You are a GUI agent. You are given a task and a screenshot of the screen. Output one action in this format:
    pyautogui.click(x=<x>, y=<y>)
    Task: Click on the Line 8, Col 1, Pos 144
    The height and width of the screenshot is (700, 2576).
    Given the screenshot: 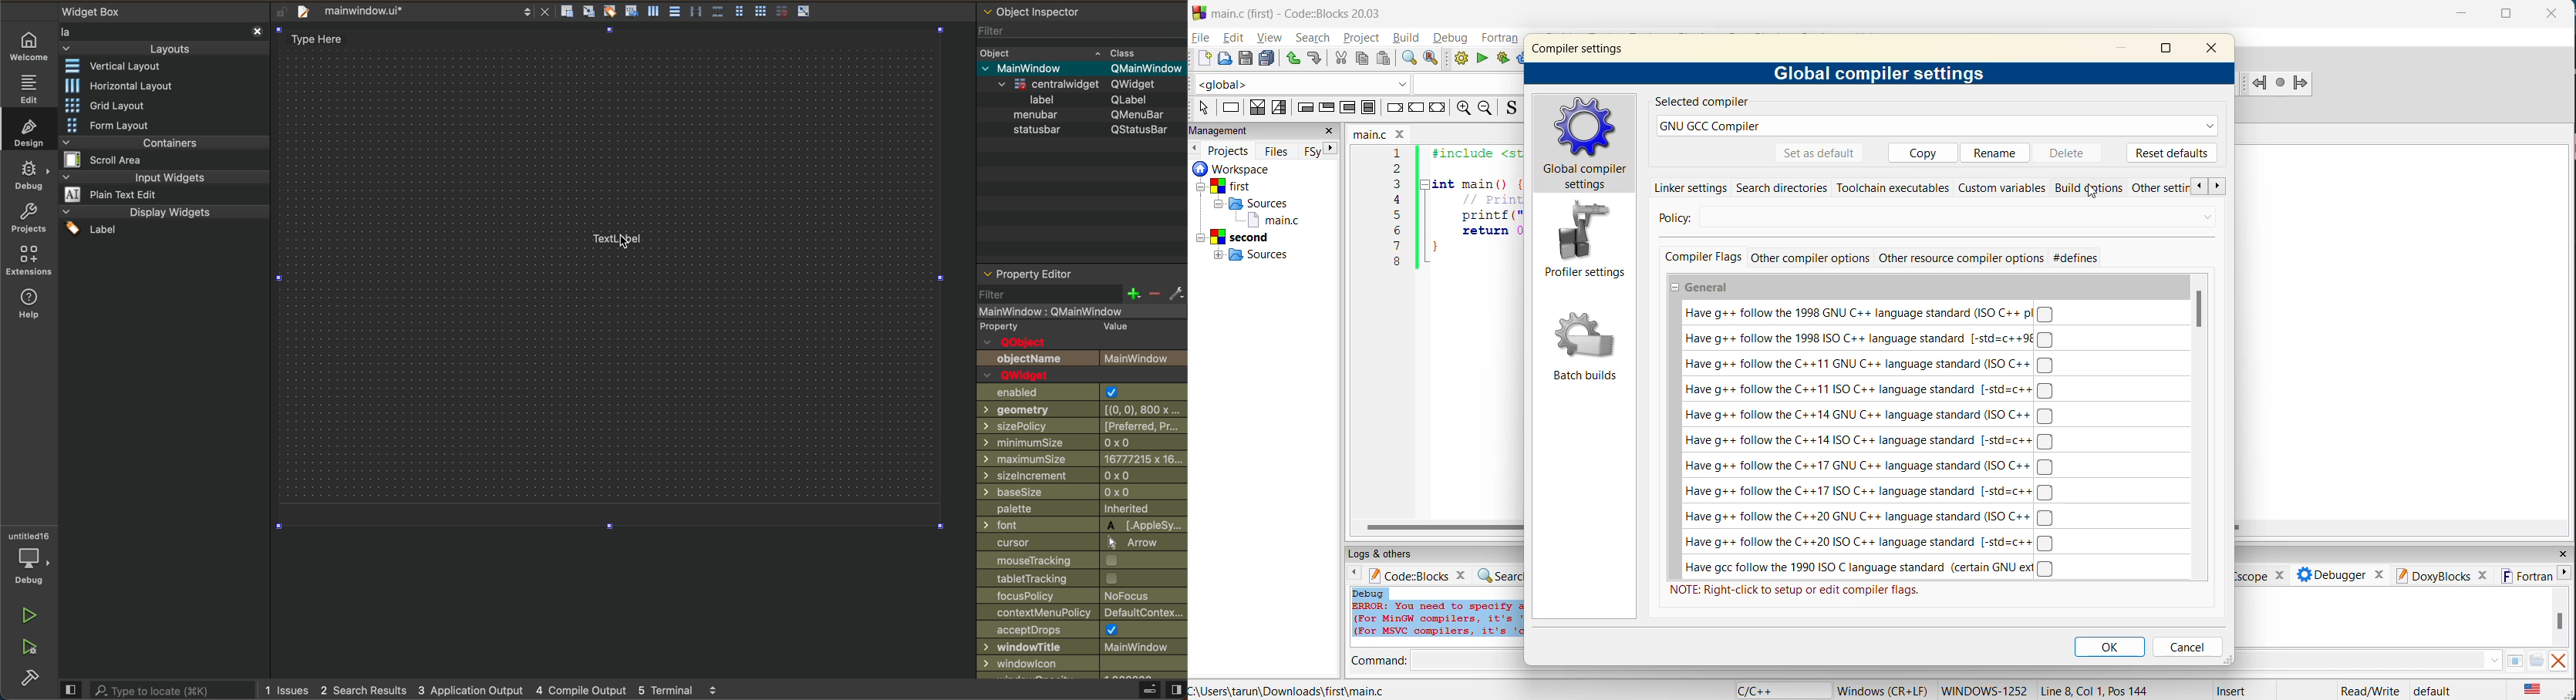 What is the action you would take?
    pyautogui.click(x=2095, y=690)
    